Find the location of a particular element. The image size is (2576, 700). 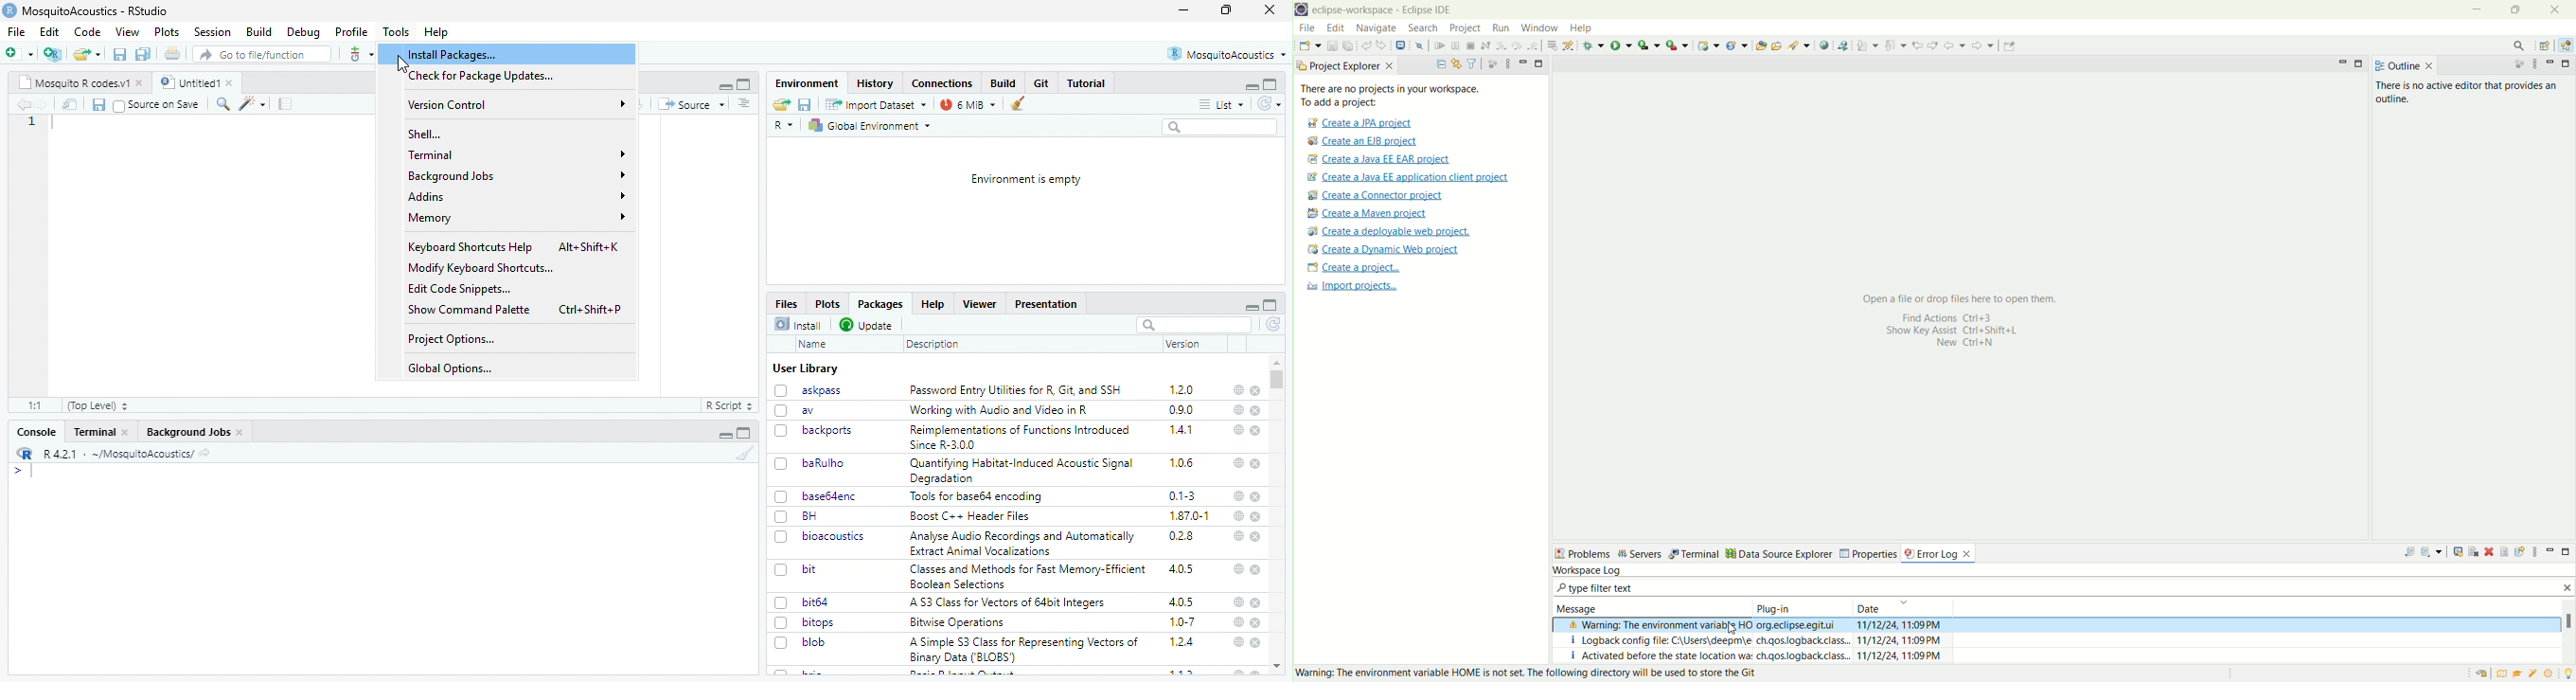

Background Jobs is located at coordinates (187, 433).